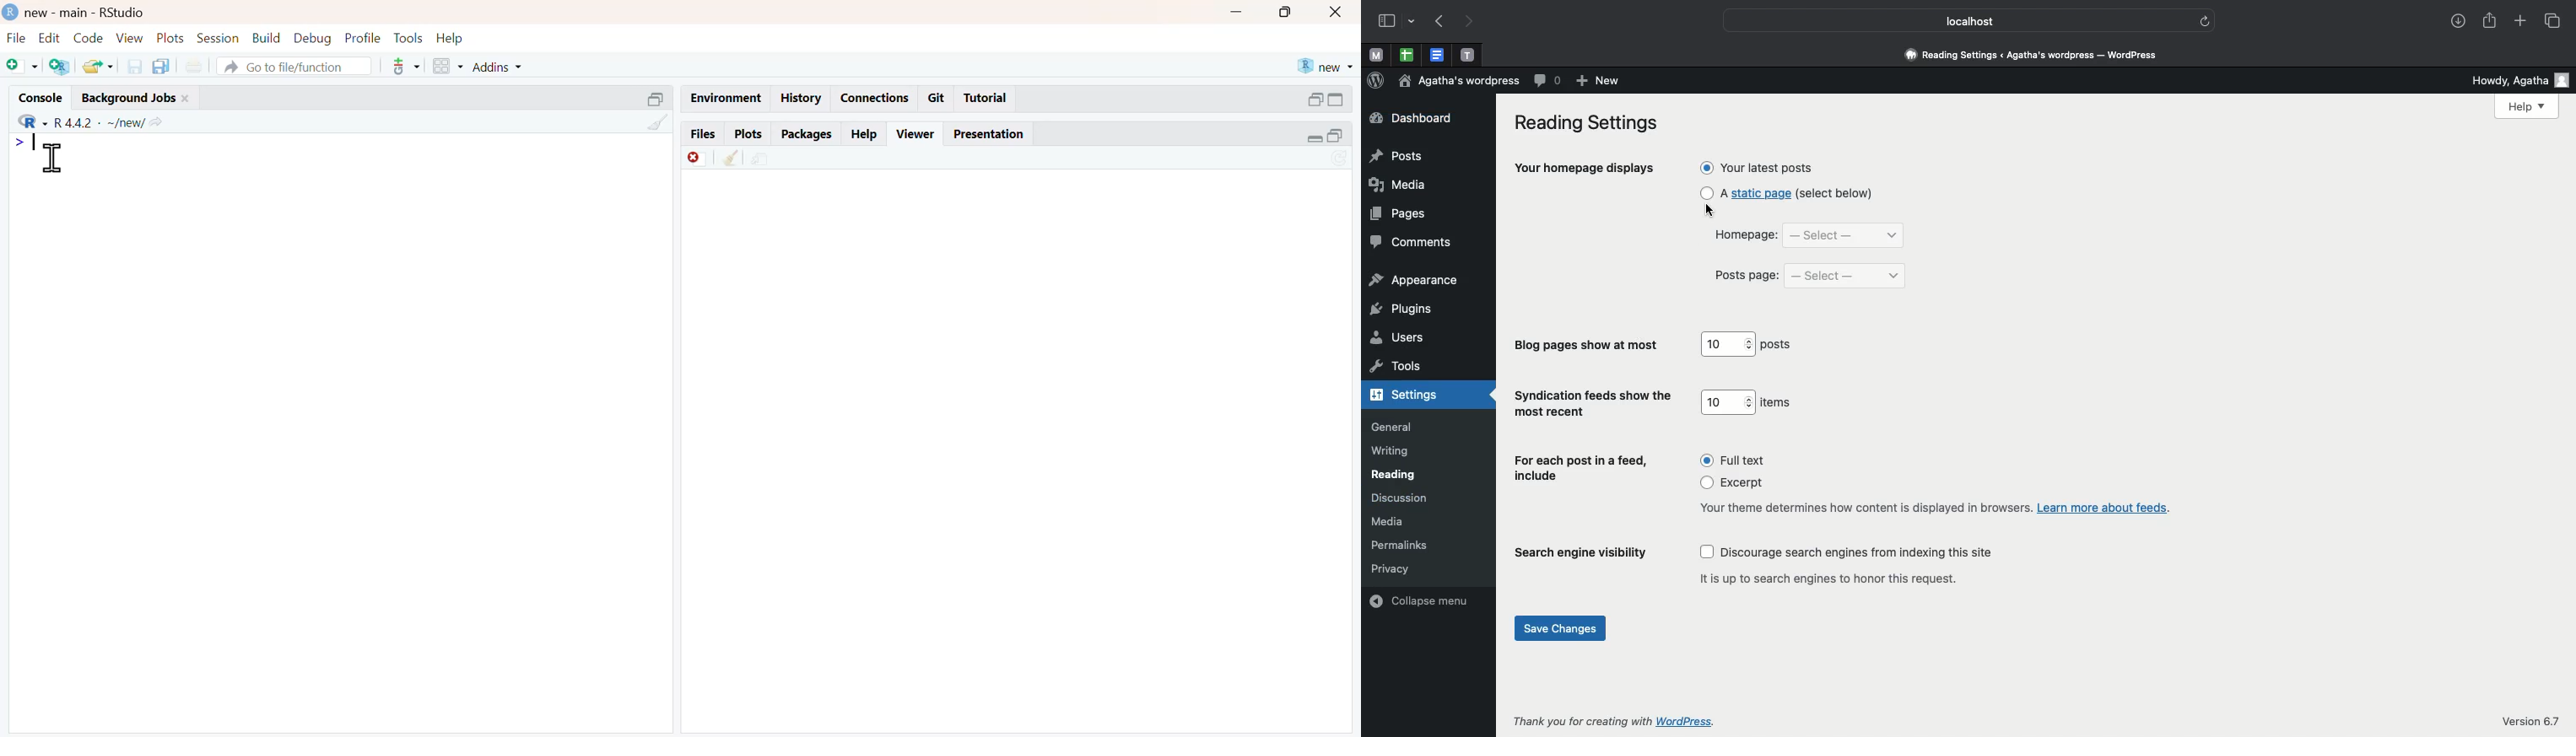 The height and width of the screenshot is (756, 2576). I want to click on Environment, so click(726, 99).